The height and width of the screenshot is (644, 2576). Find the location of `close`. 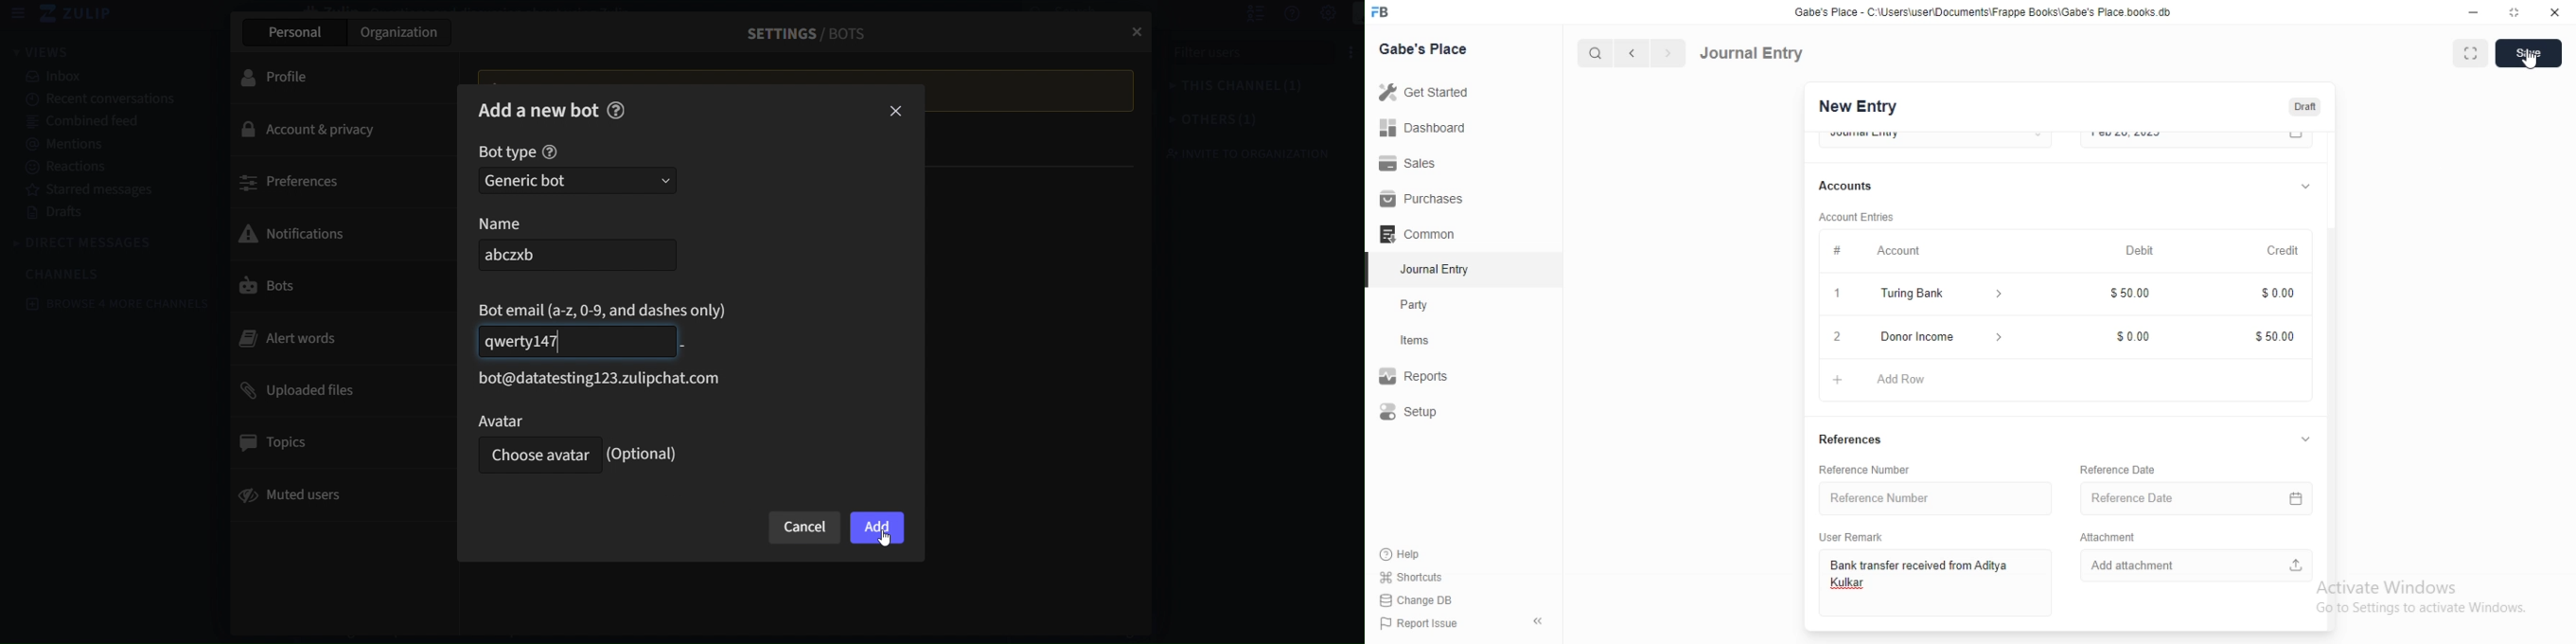

close is located at coordinates (1133, 27).